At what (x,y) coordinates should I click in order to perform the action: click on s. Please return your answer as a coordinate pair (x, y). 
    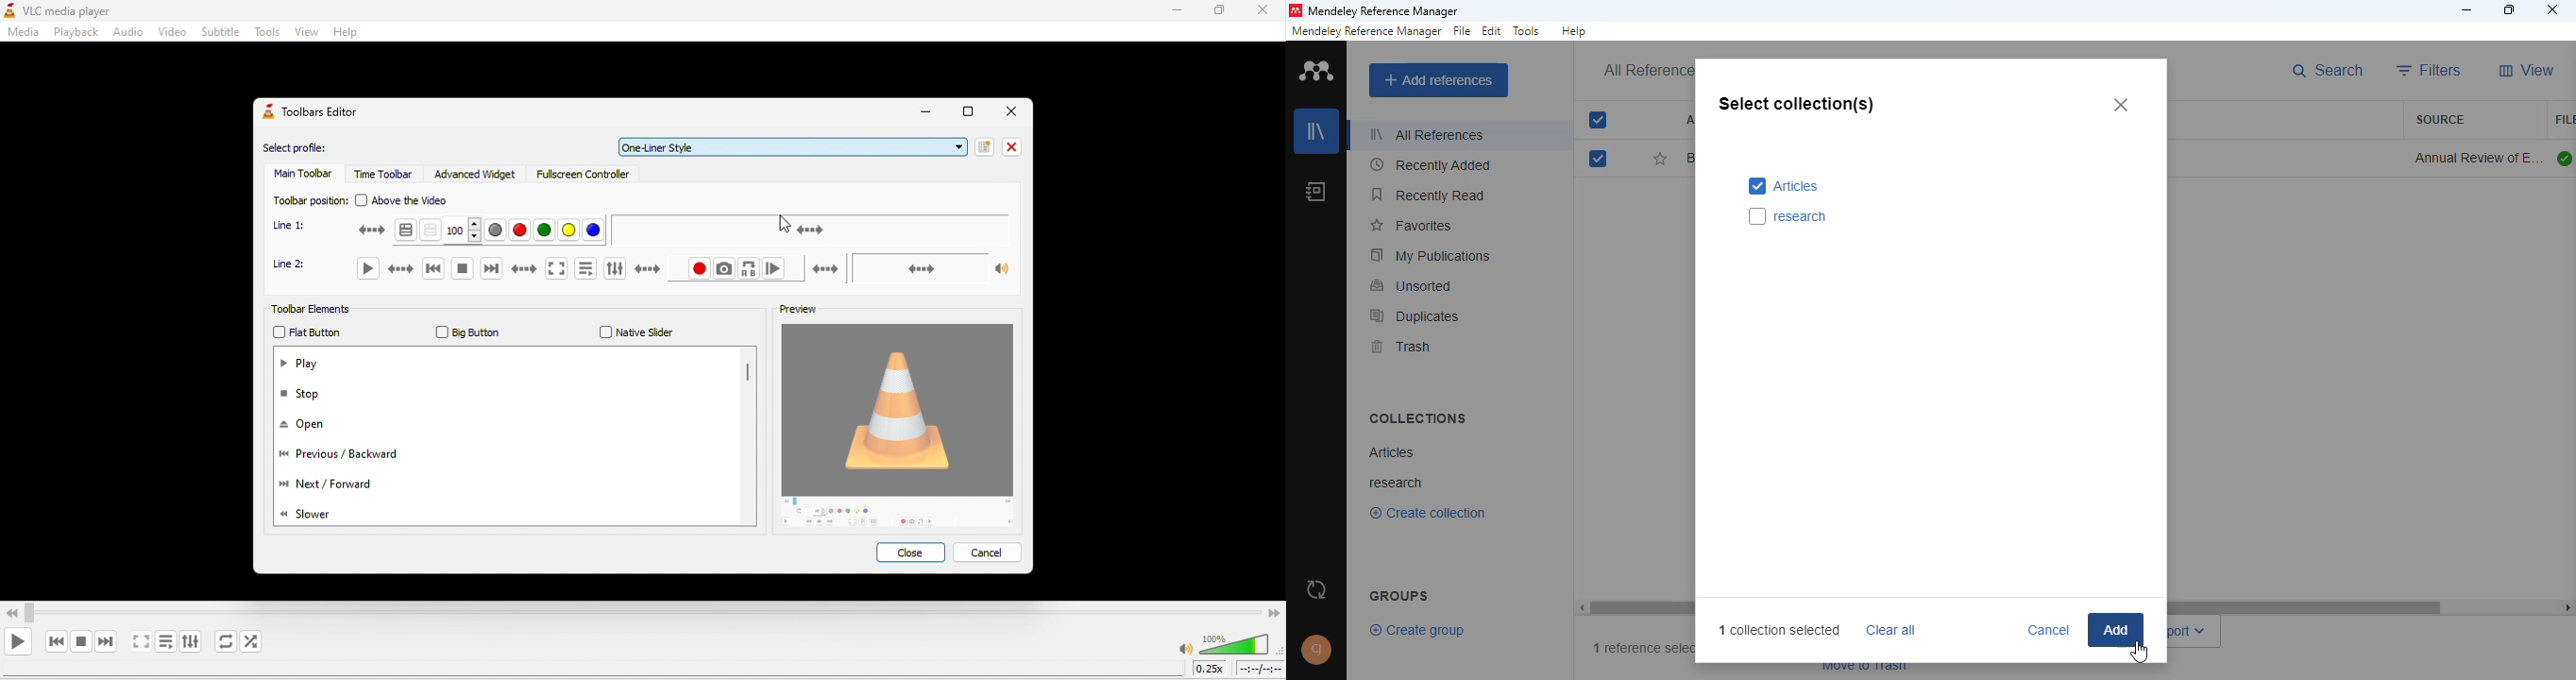
    Looking at the image, I should click on (319, 516).